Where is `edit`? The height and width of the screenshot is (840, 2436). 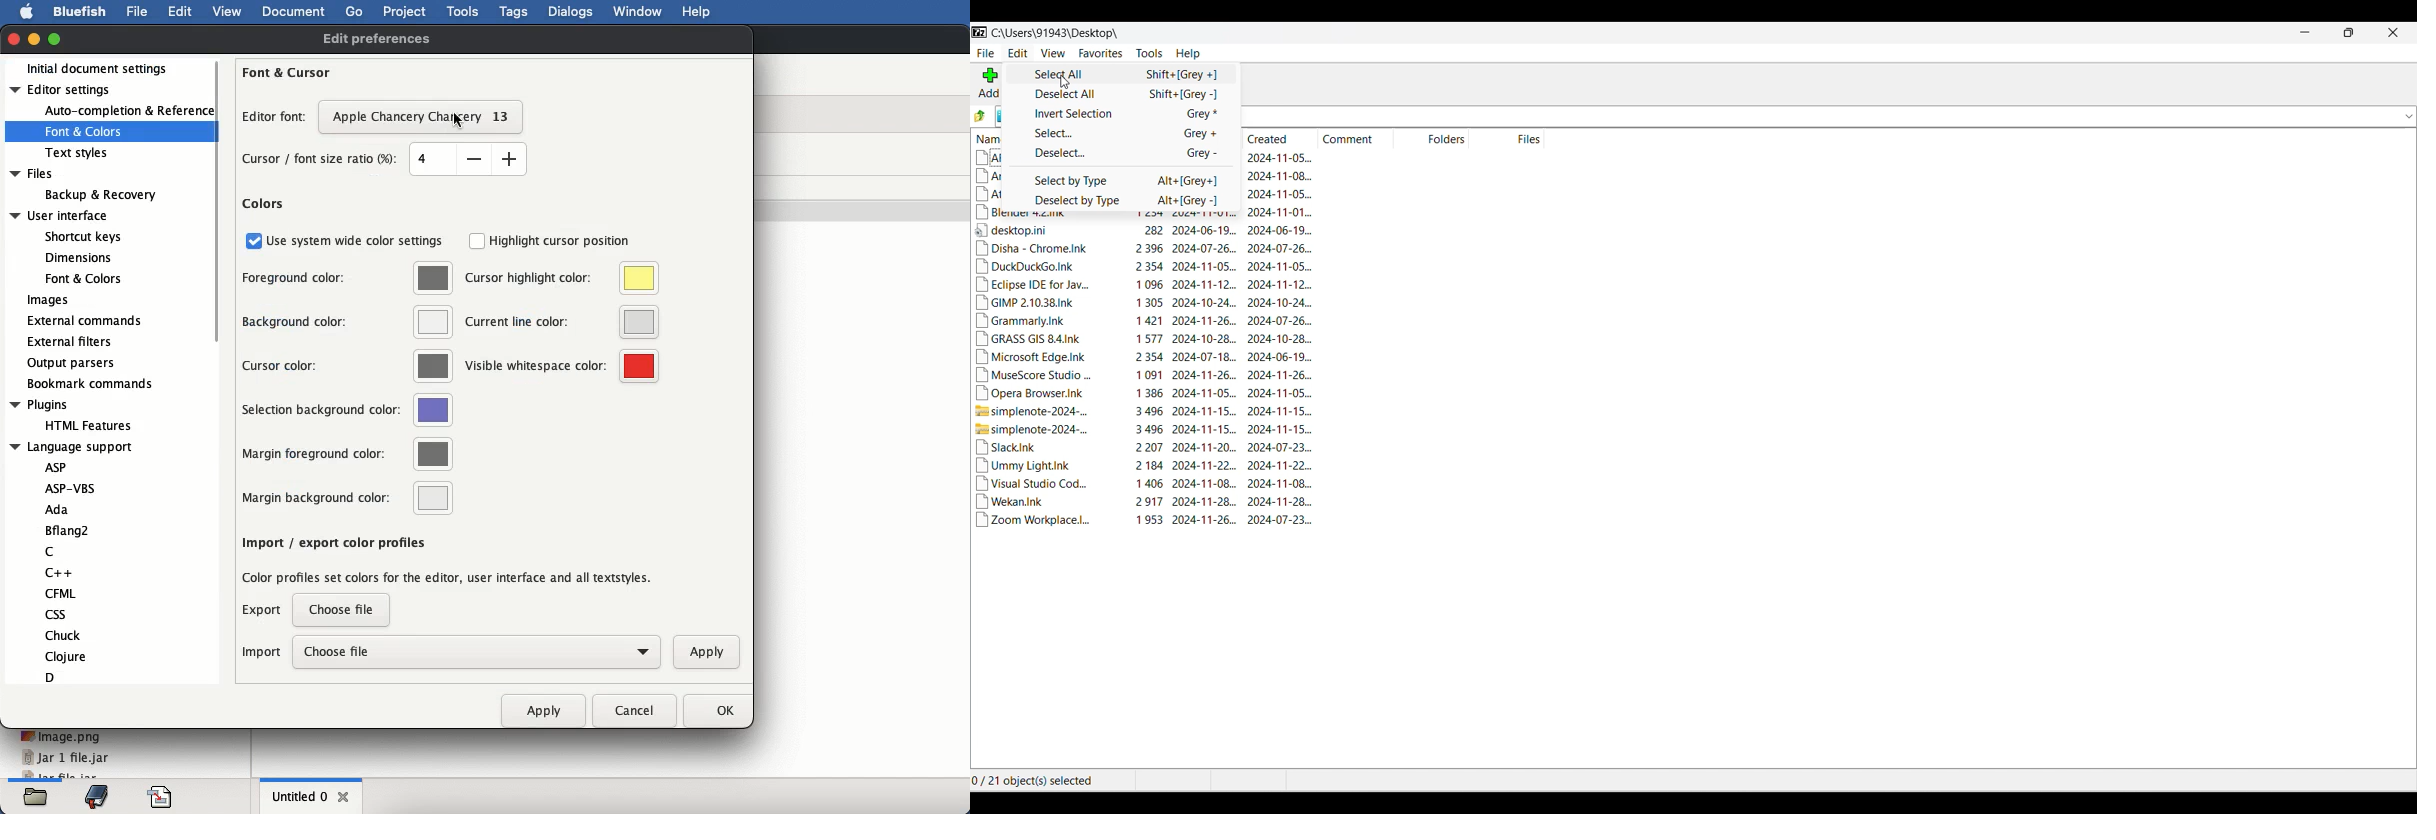
edit is located at coordinates (179, 11).